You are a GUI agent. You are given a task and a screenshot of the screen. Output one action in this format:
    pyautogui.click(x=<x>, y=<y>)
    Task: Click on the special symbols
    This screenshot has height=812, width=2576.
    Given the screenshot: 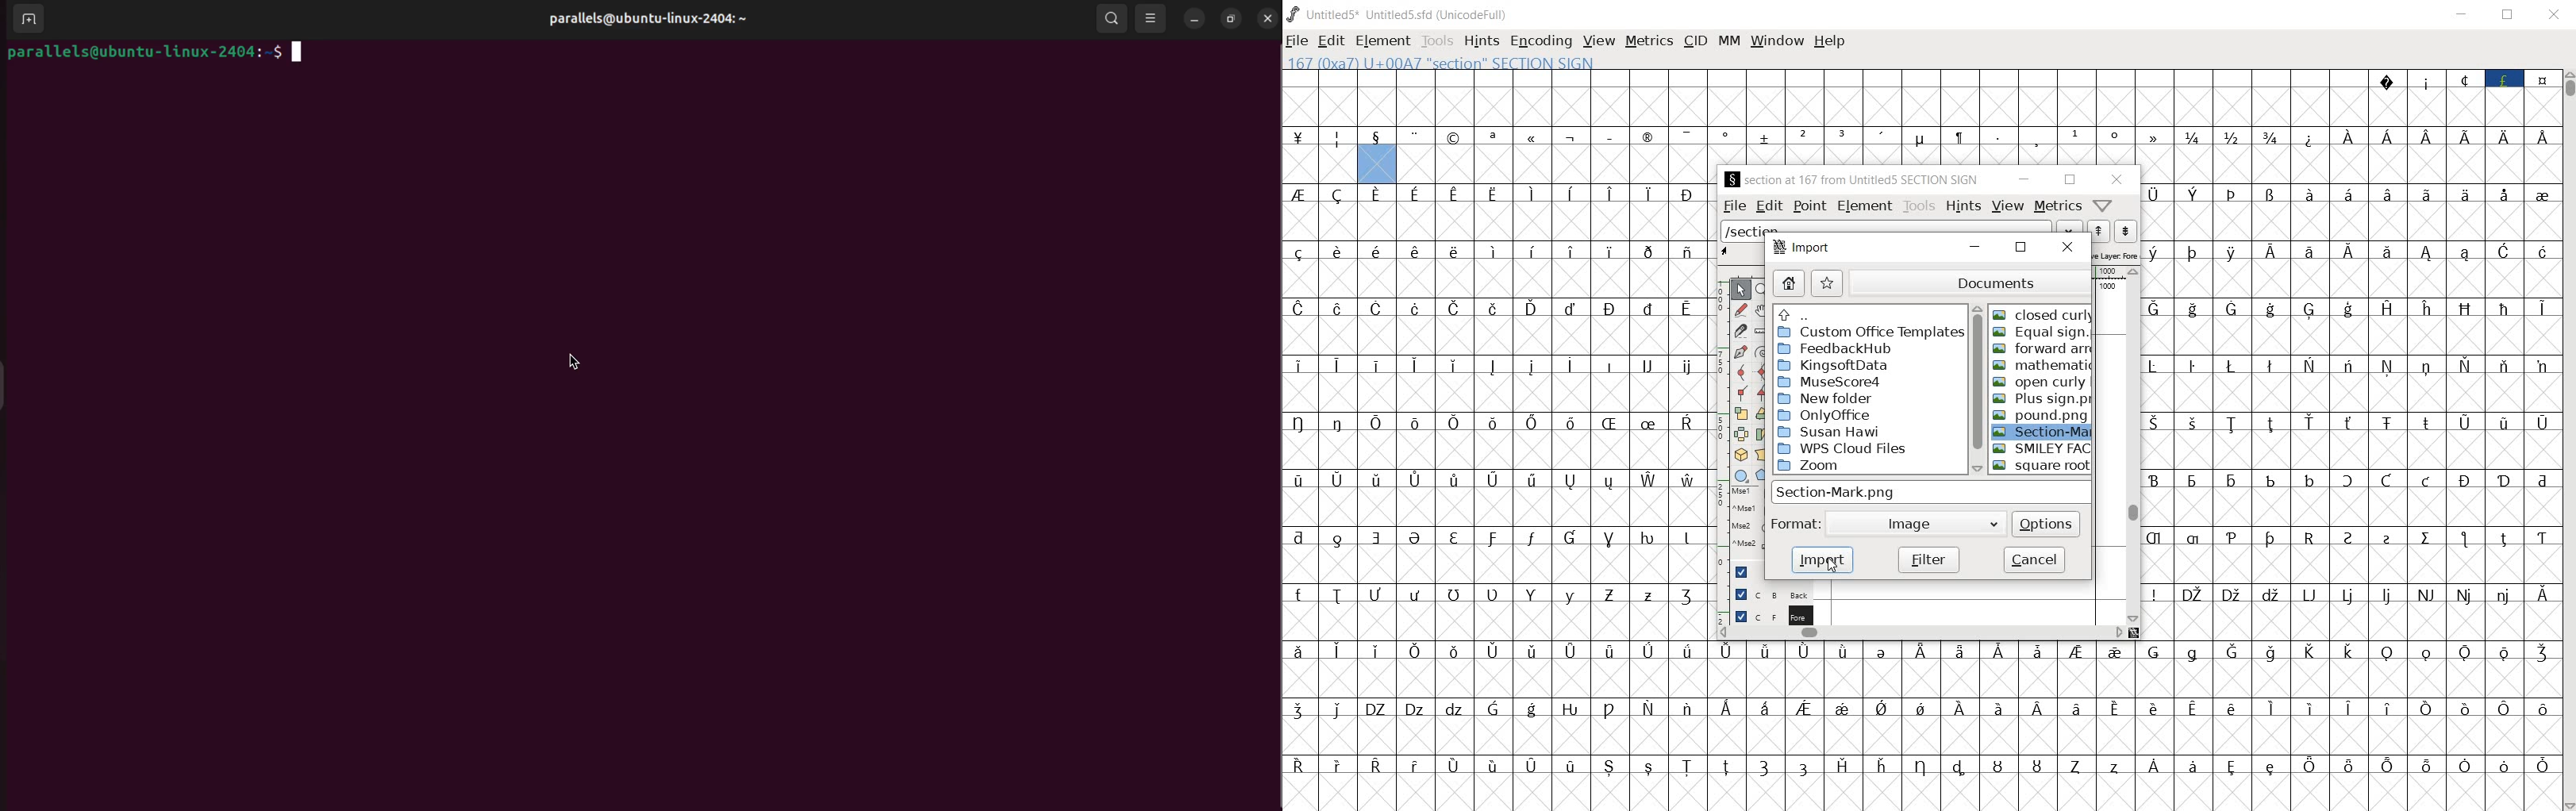 What is the action you would take?
    pyautogui.click(x=2463, y=77)
    